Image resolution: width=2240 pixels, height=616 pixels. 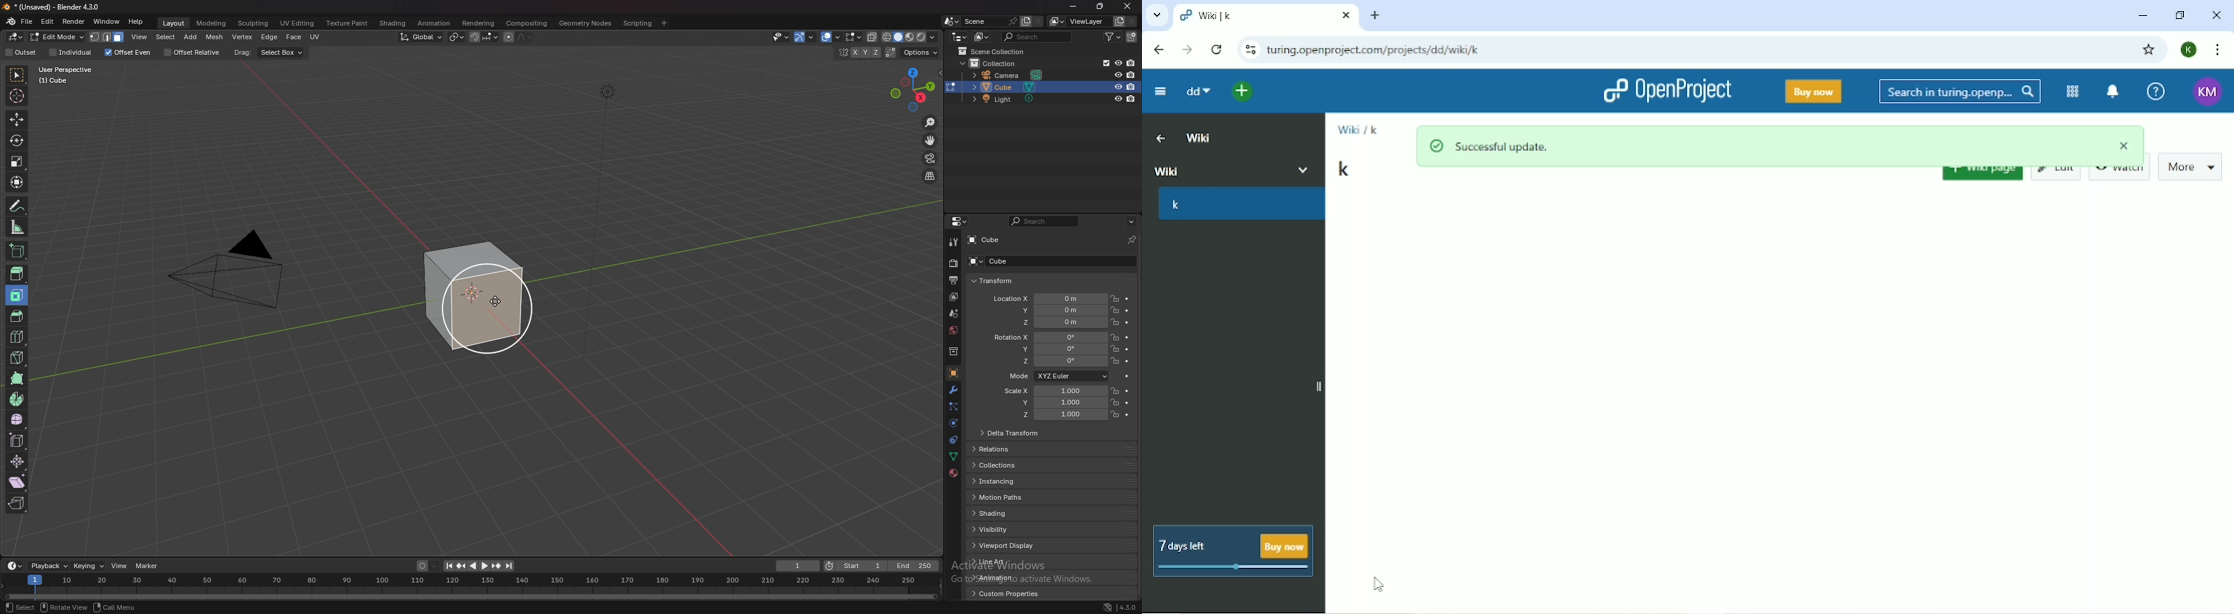 I want to click on version, so click(x=1129, y=607).